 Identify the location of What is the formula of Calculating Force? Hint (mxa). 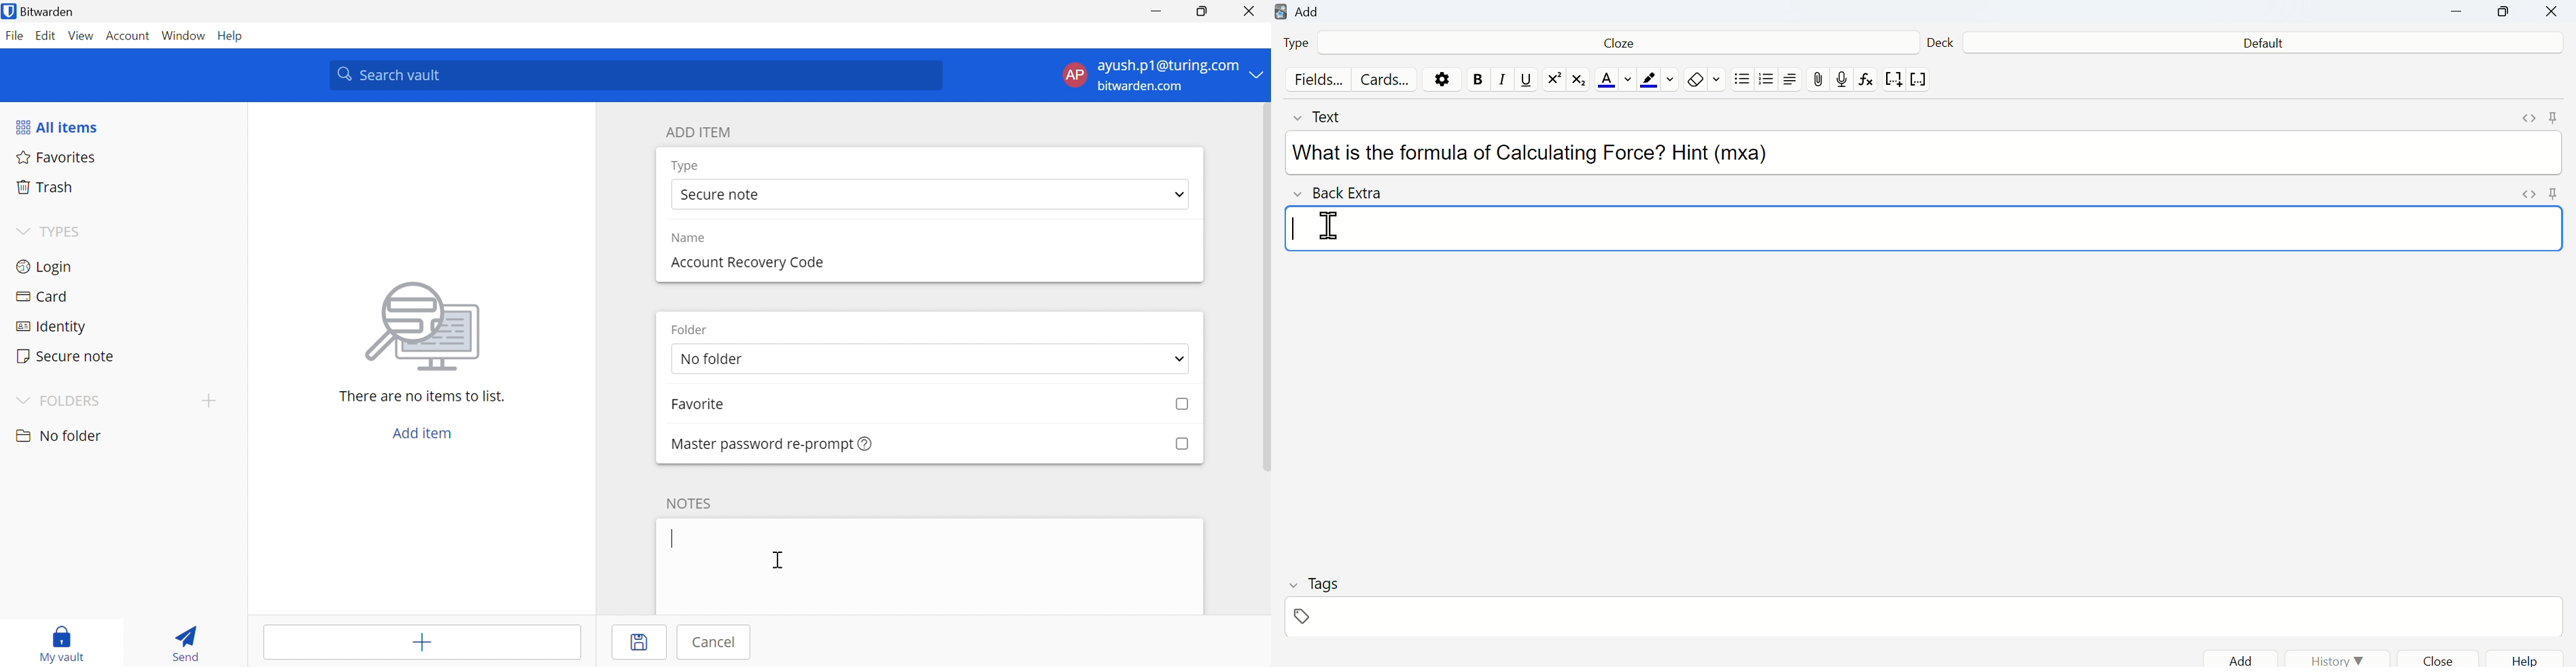
(1538, 154).